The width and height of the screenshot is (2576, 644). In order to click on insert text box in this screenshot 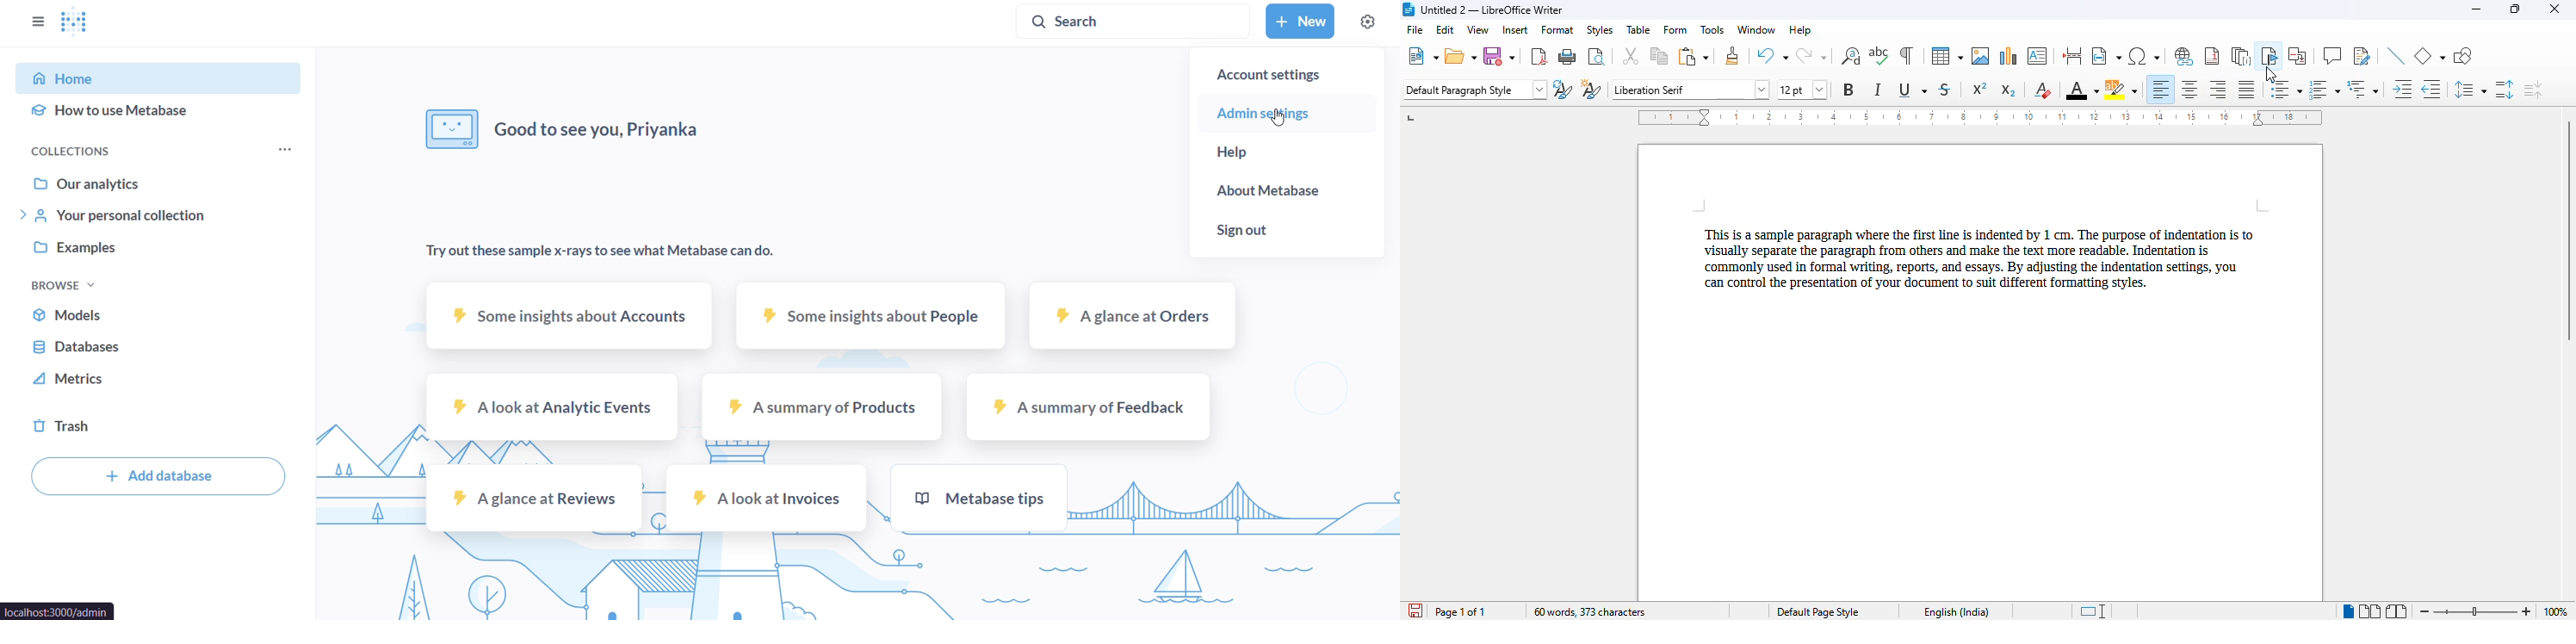, I will do `click(2038, 56)`.